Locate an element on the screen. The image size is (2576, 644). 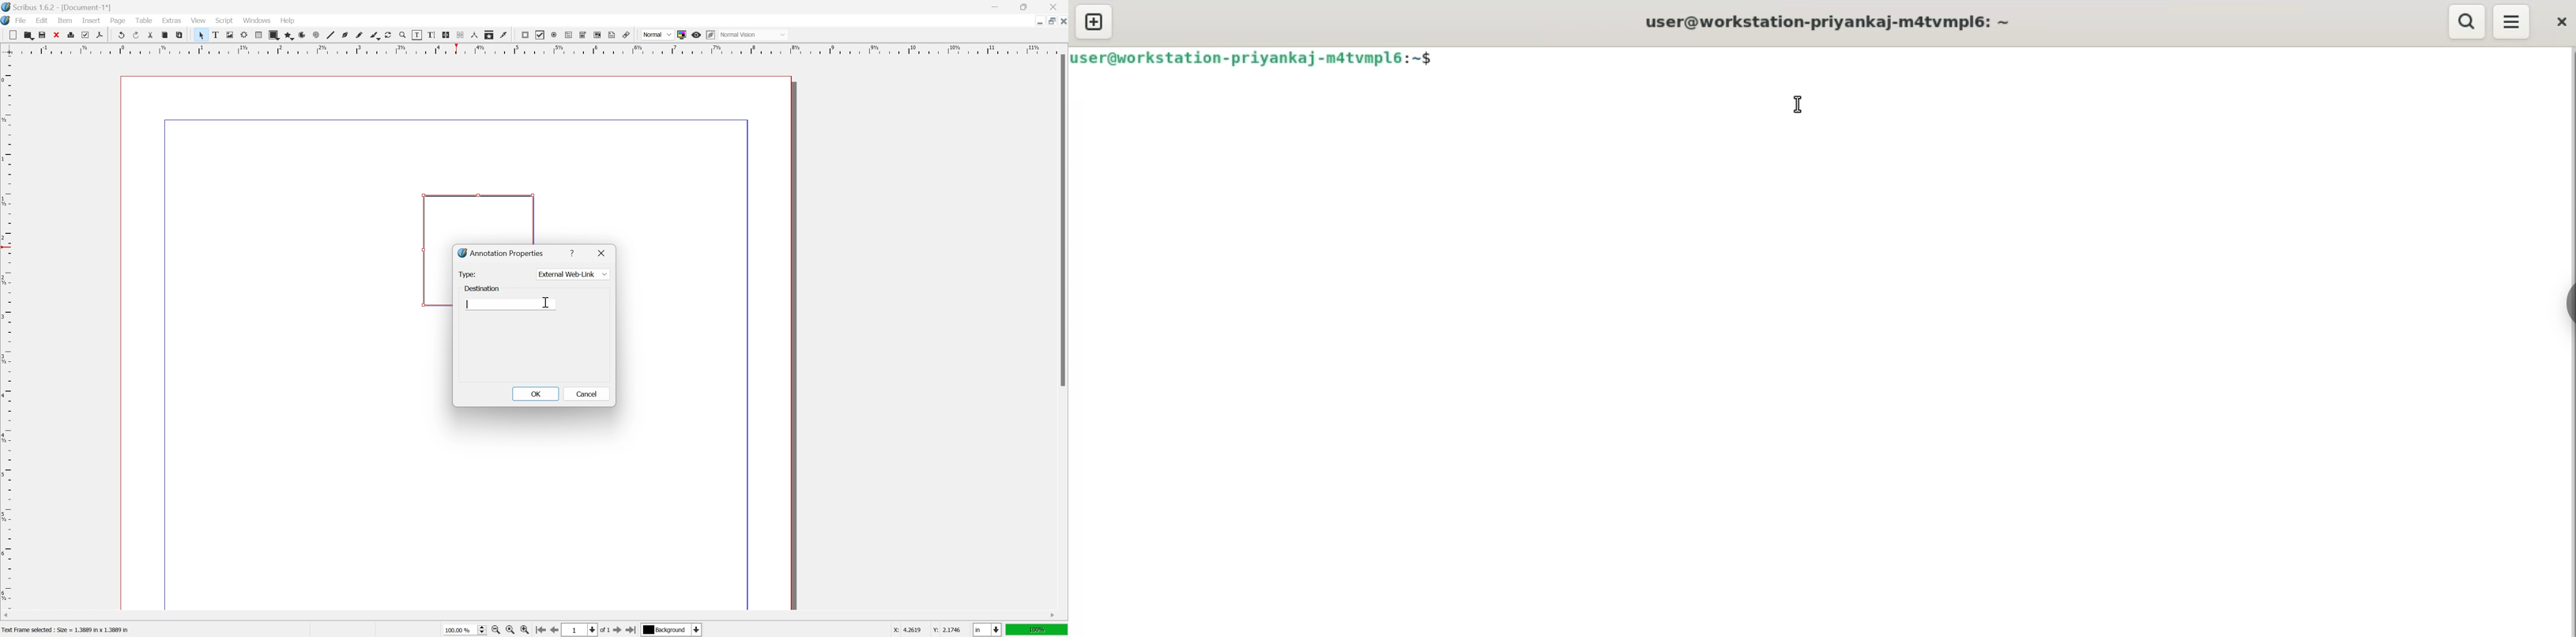
polygon is located at coordinates (288, 35).